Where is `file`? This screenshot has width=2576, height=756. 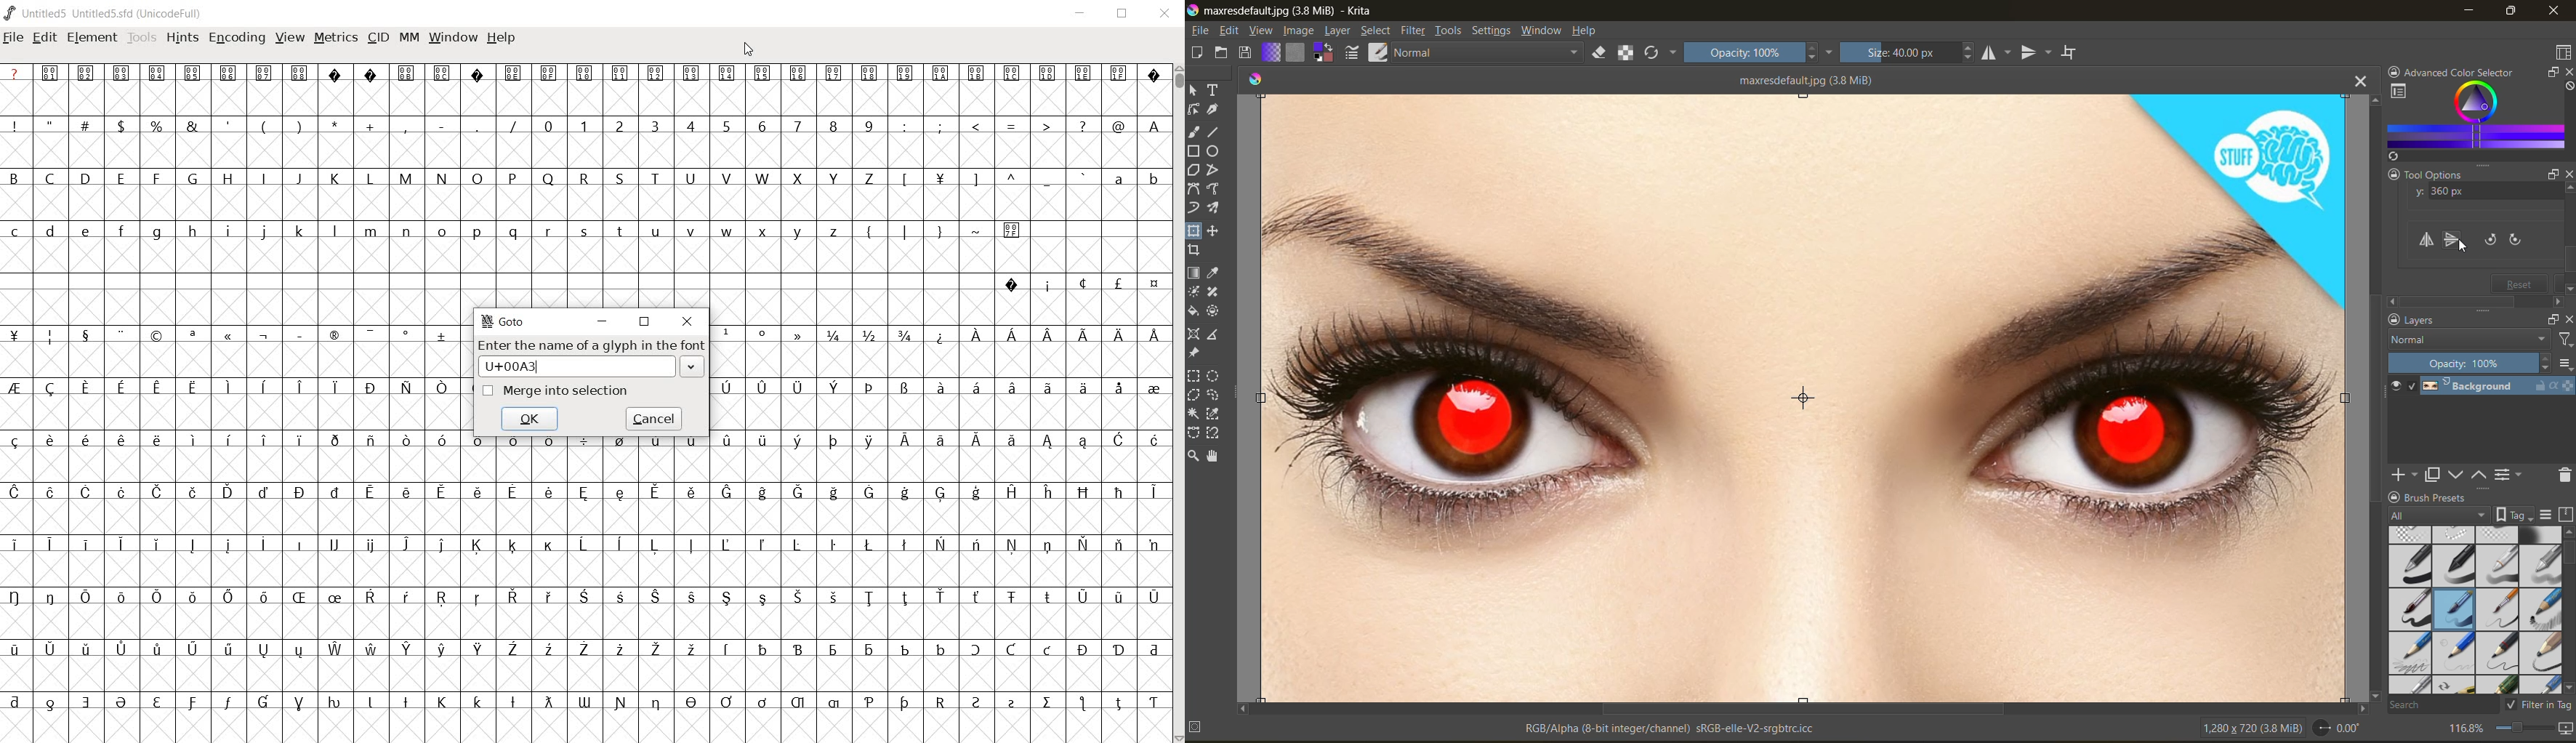
file is located at coordinates (12, 39).